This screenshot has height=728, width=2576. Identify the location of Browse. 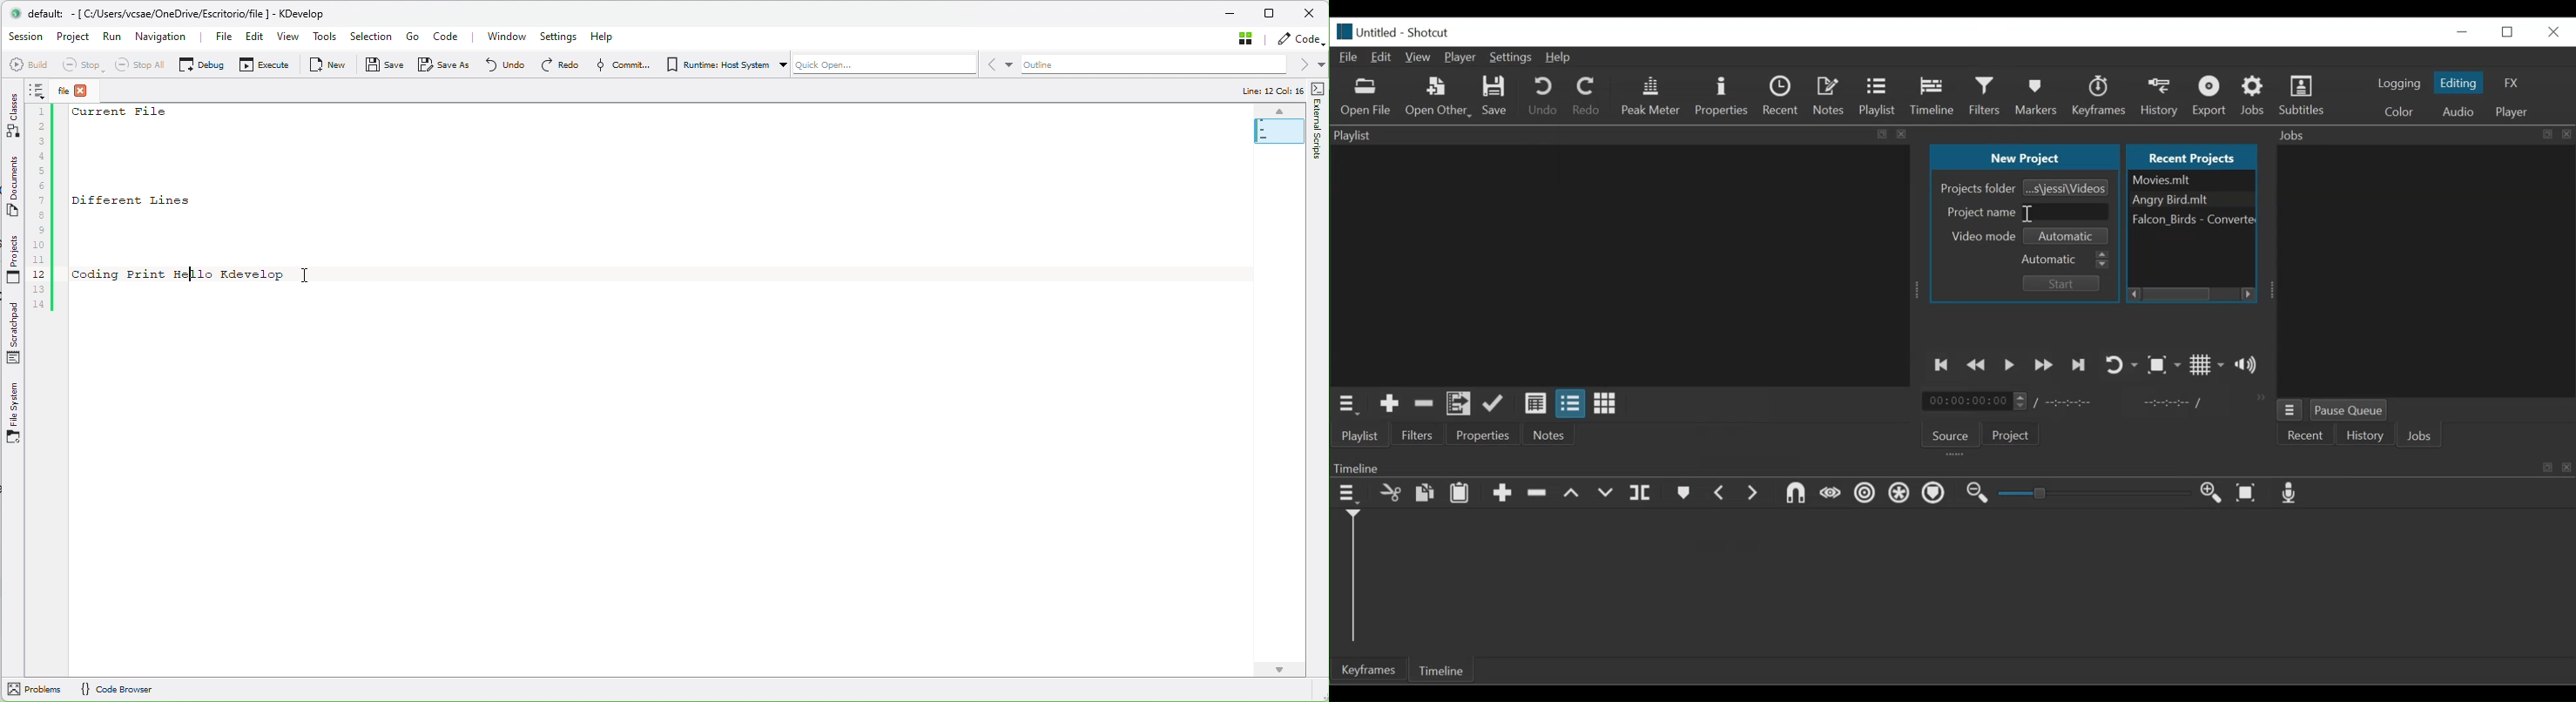
(2067, 188).